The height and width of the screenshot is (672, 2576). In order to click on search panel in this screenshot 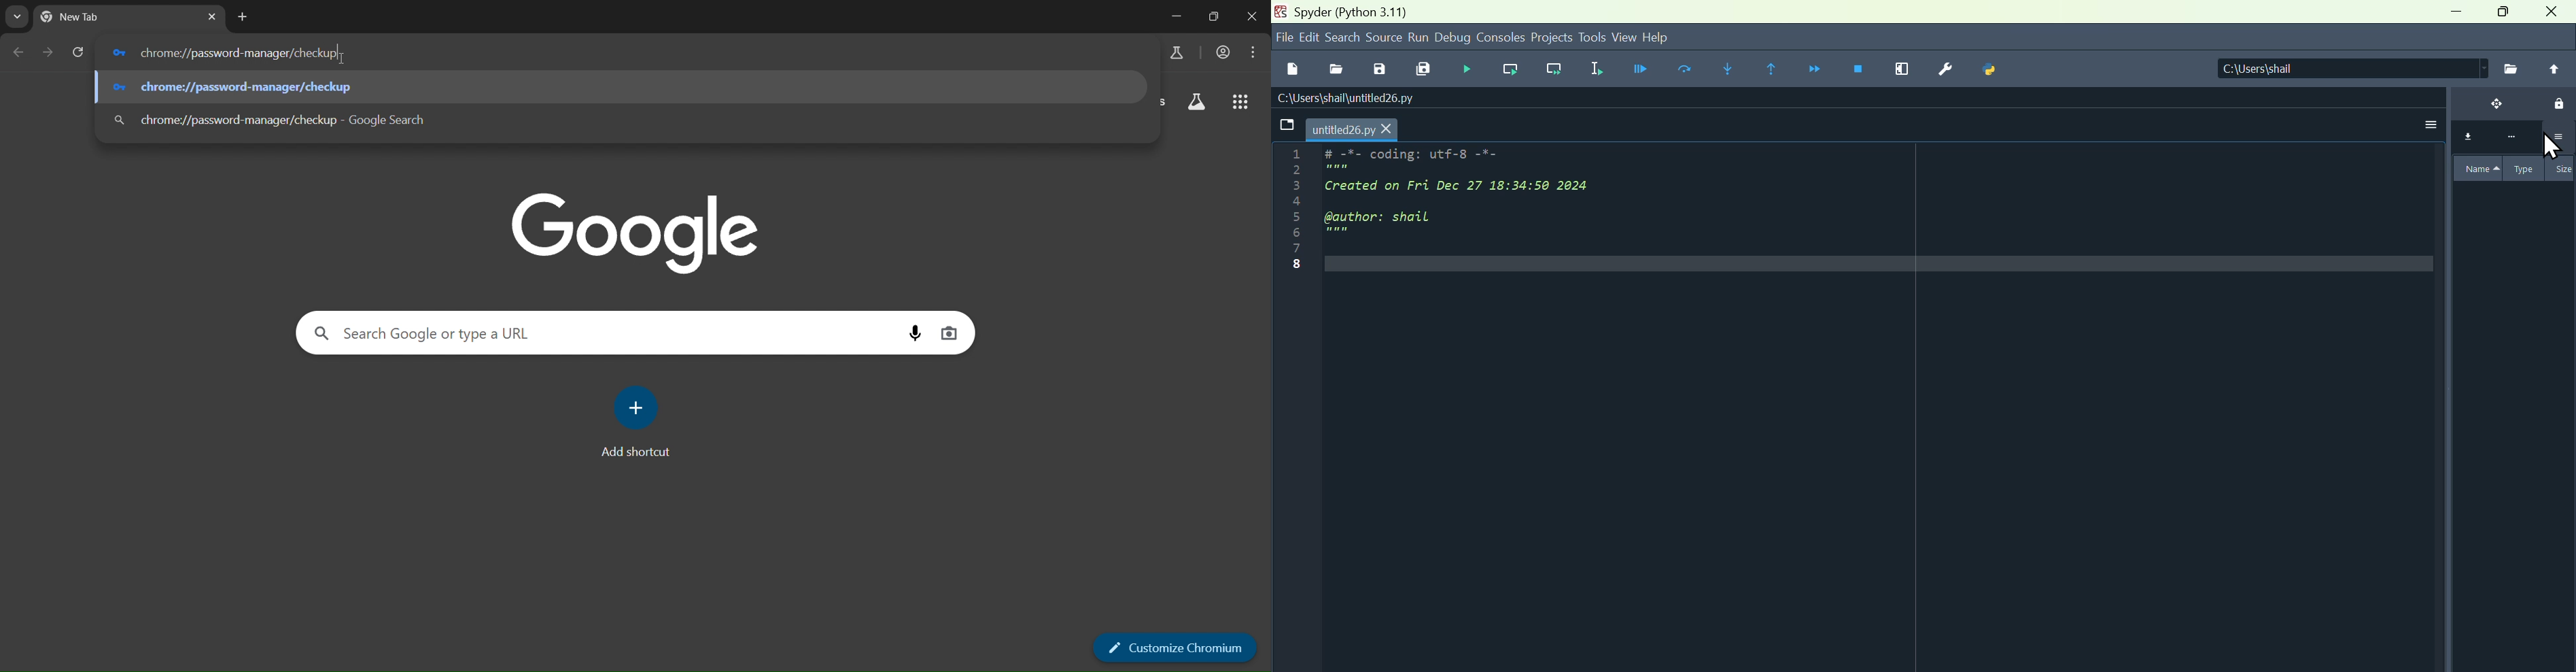, I will do `click(444, 335)`.